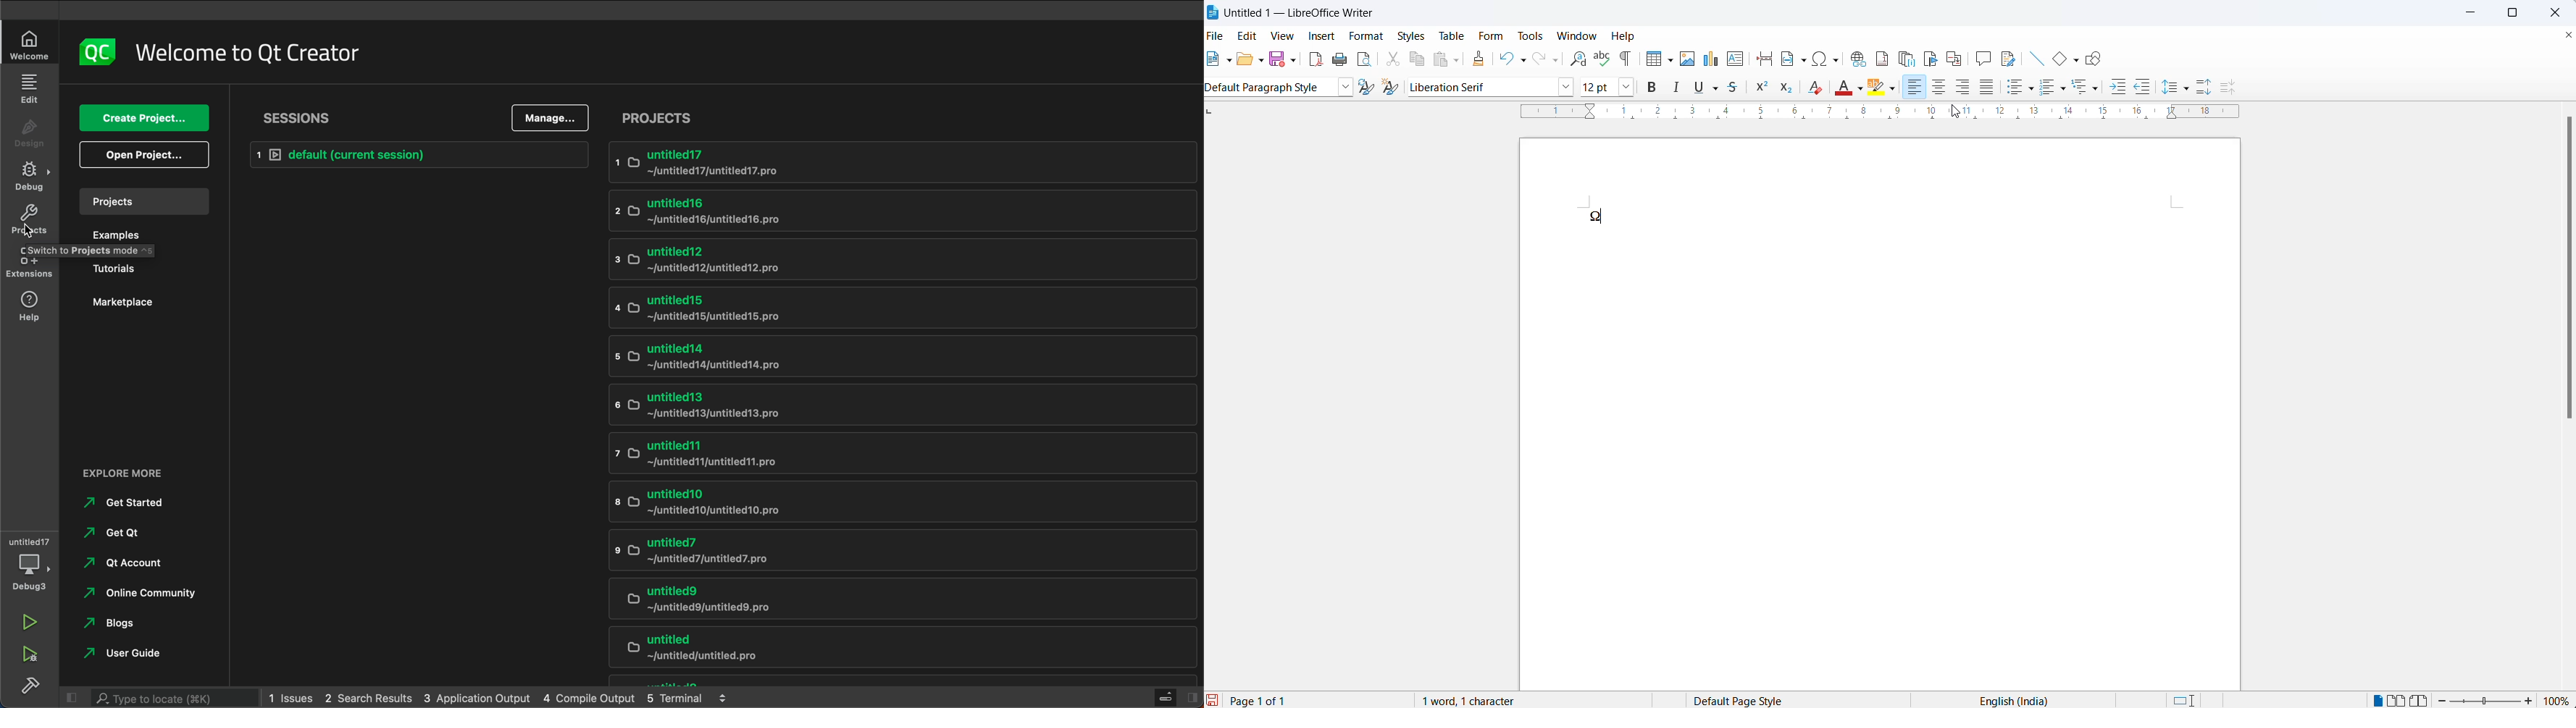 Image resolution: width=2576 pixels, height=728 pixels. I want to click on select outline formatting, so click(2090, 88).